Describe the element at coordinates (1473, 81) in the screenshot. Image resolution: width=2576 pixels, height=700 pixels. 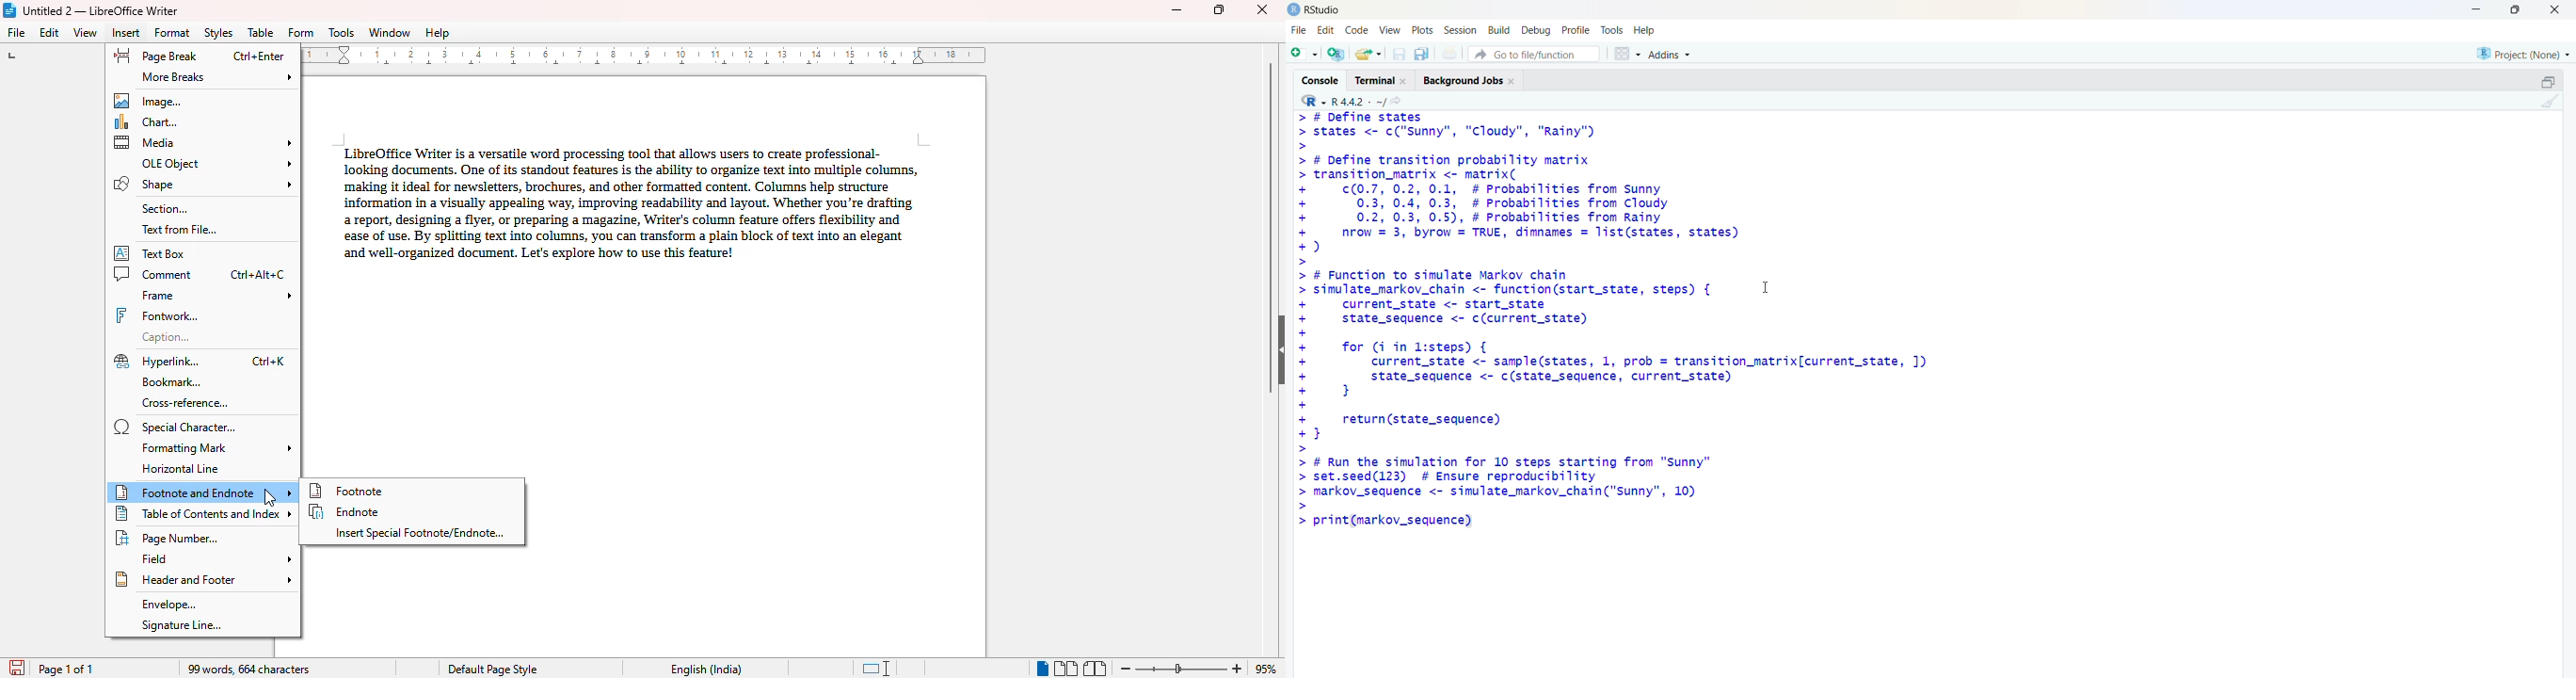
I see `background jobs` at that location.